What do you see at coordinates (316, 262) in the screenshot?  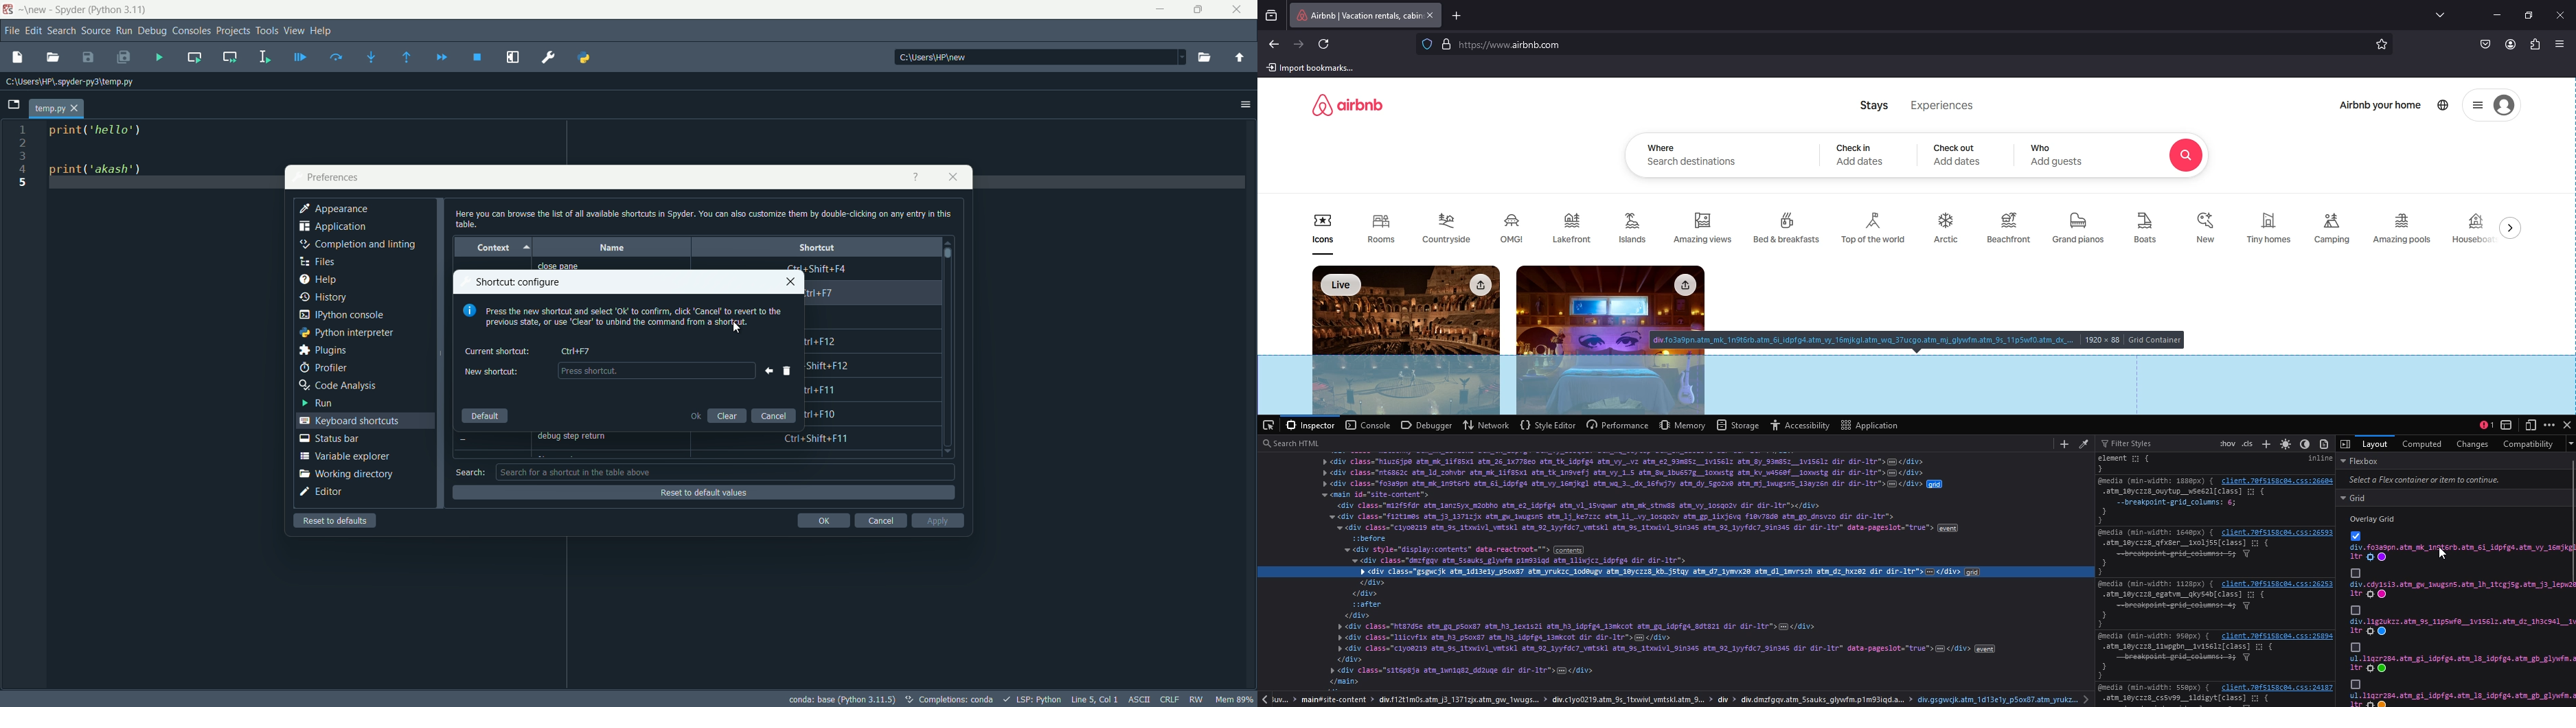 I see `files` at bounding box center [316, 262].